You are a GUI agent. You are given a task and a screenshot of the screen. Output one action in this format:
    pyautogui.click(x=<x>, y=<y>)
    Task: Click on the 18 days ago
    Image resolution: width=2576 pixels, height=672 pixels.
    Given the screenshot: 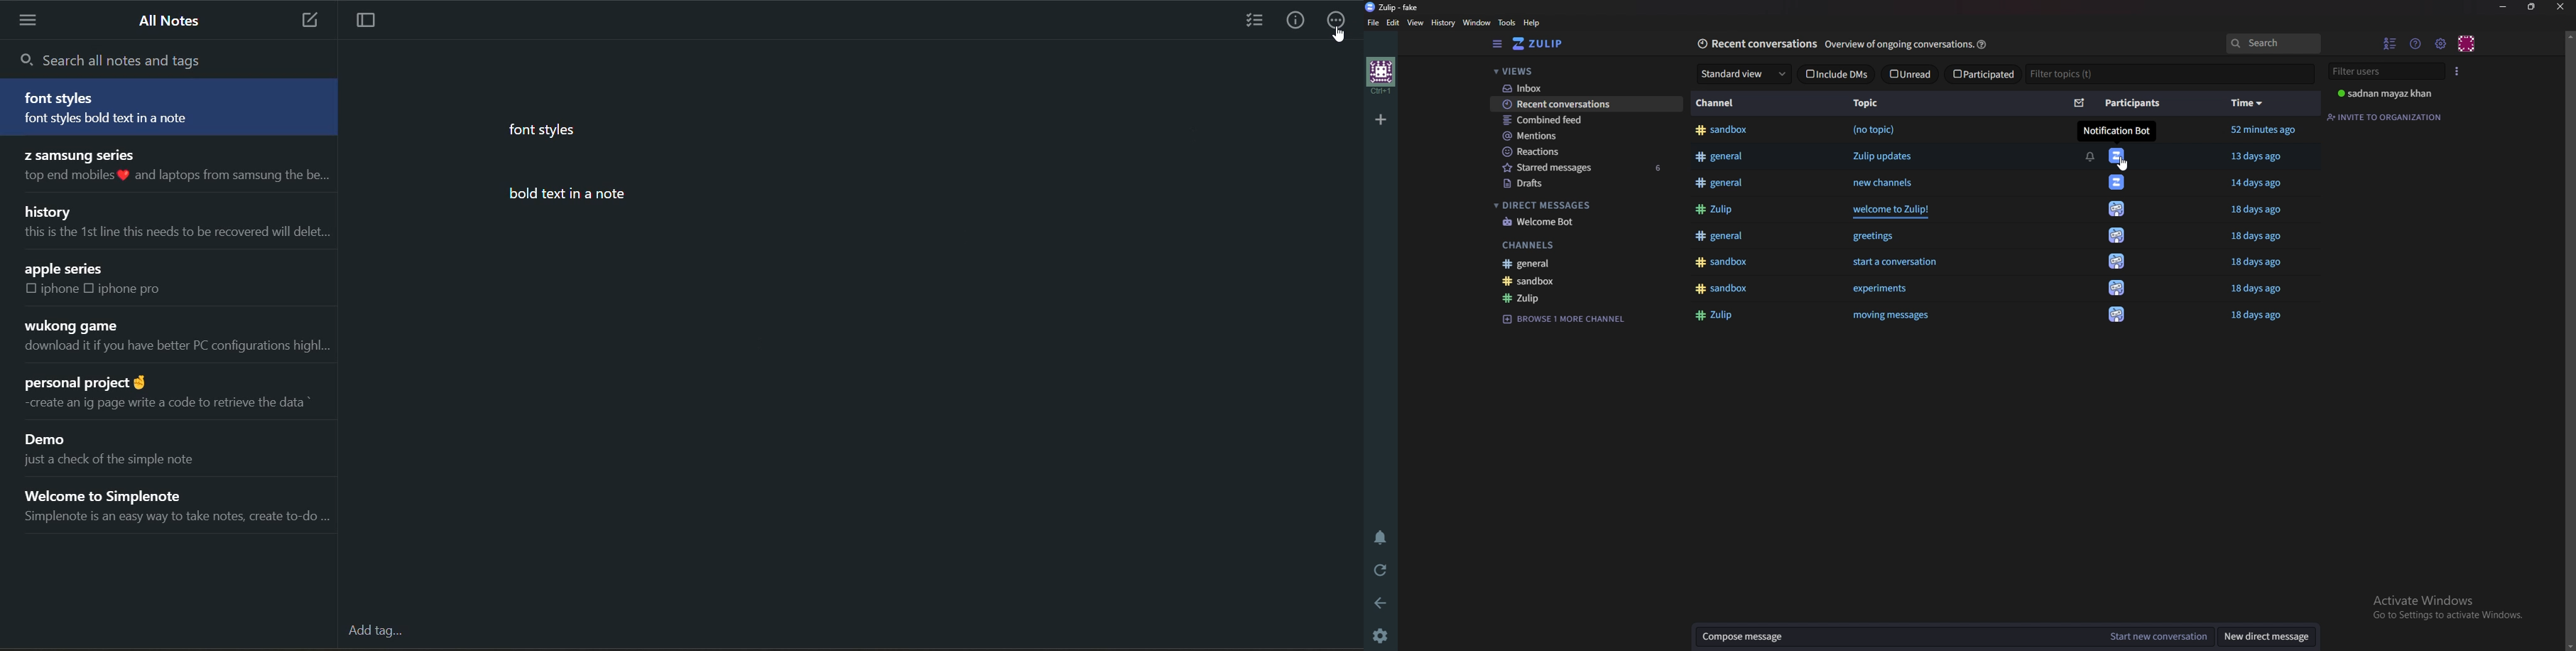 What is the action you would take?
    pyautogui.click(x=2259, y=317)
    